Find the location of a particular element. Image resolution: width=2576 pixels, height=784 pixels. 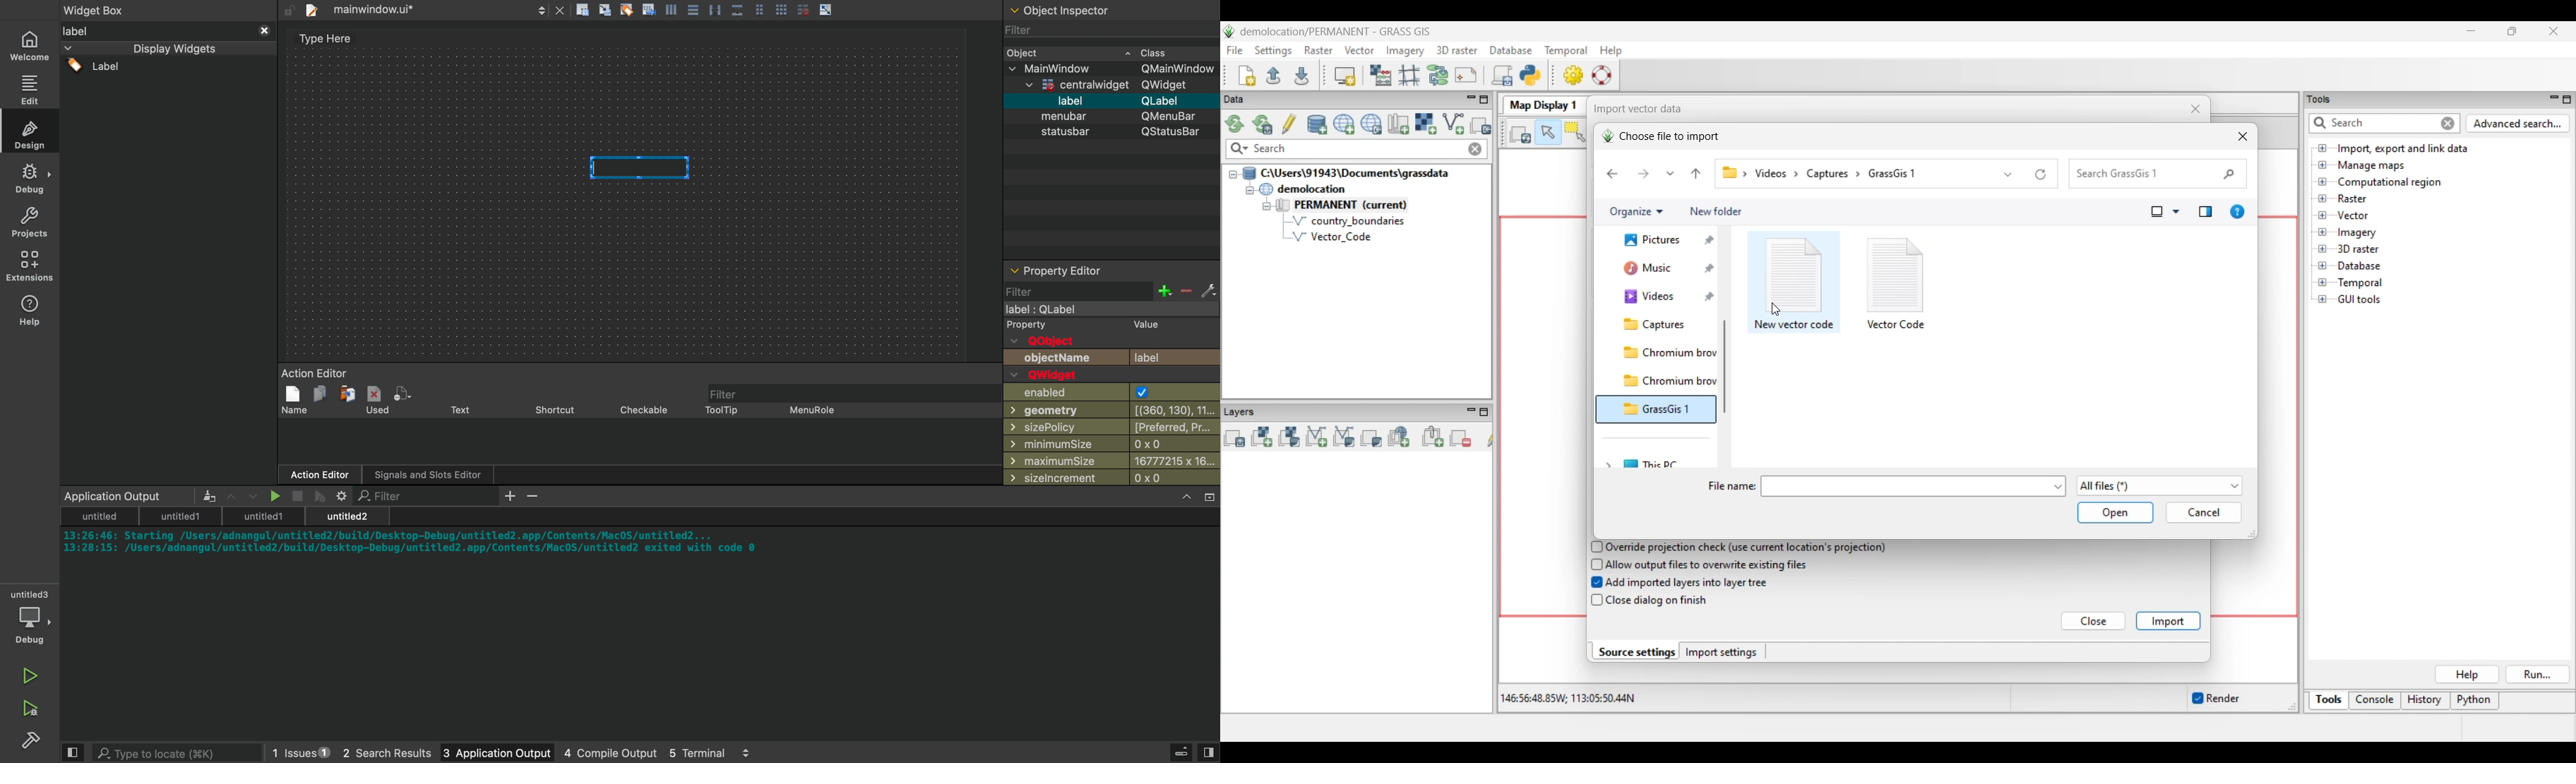

debug and run is located at coordinates (30, 708).